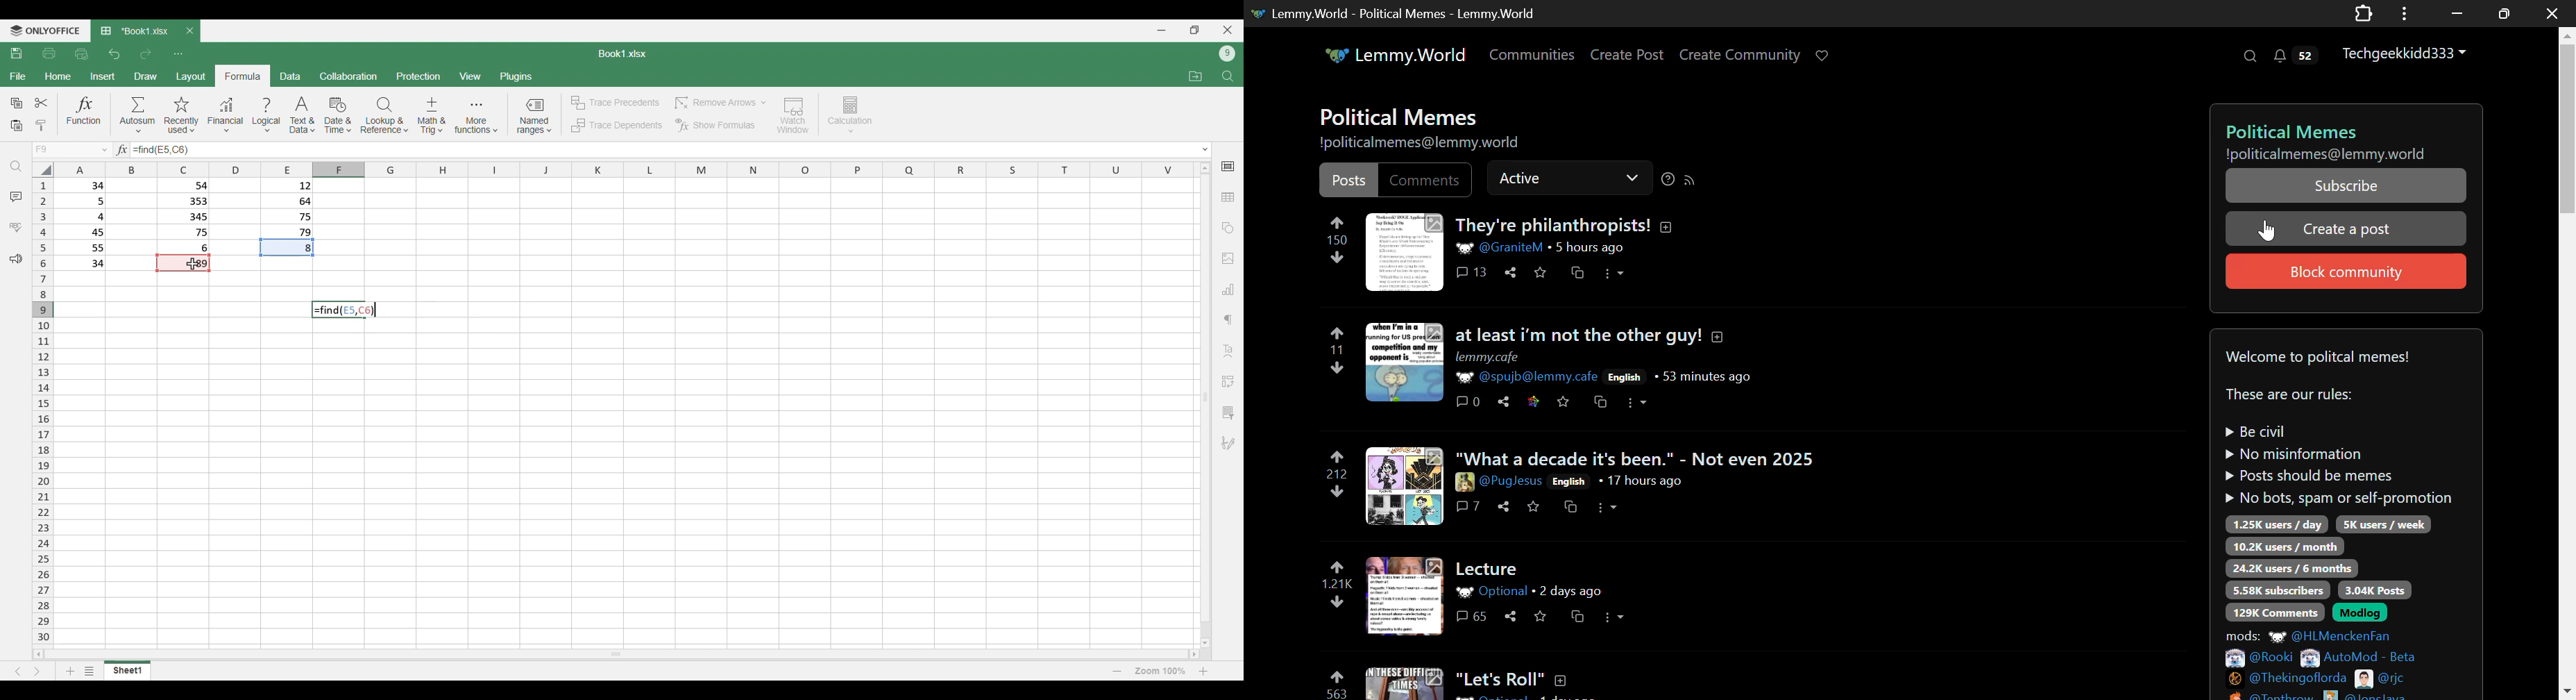  What do you see at coordinates (267, 115) in the screenshot?
I see `Logical` at bounding box center [267, 115].